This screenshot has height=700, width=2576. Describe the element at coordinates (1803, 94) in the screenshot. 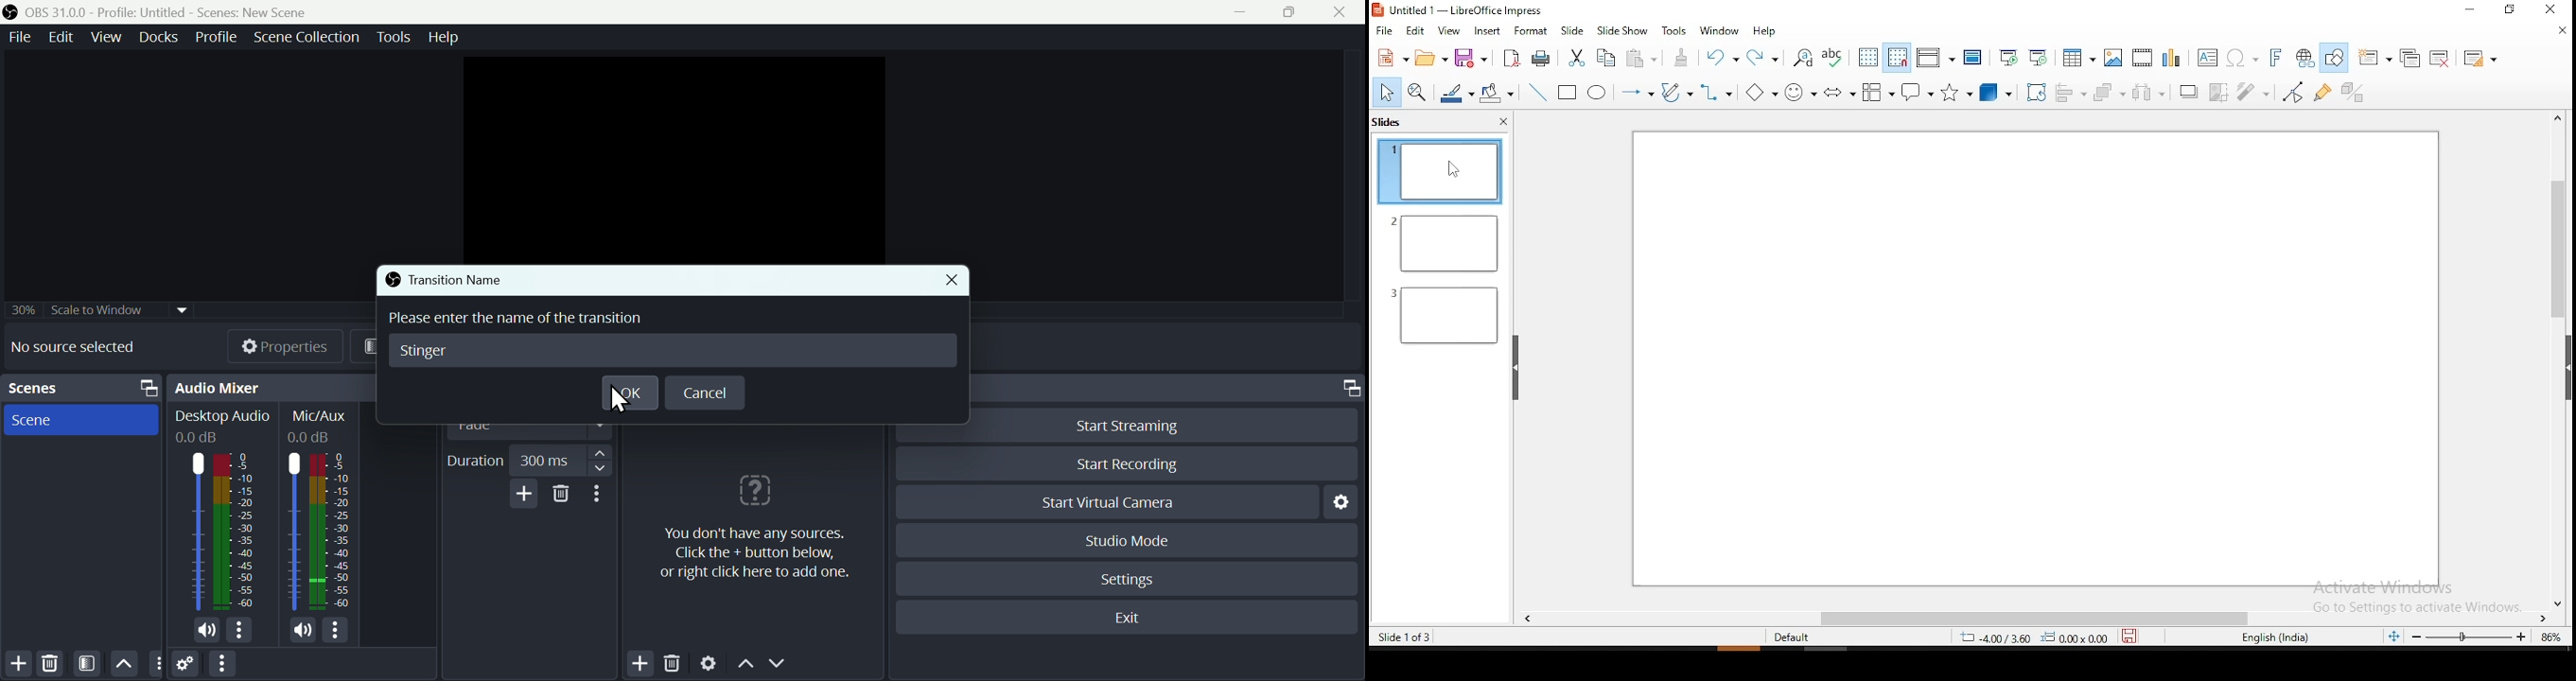

I see `symbol shapes` at that location.